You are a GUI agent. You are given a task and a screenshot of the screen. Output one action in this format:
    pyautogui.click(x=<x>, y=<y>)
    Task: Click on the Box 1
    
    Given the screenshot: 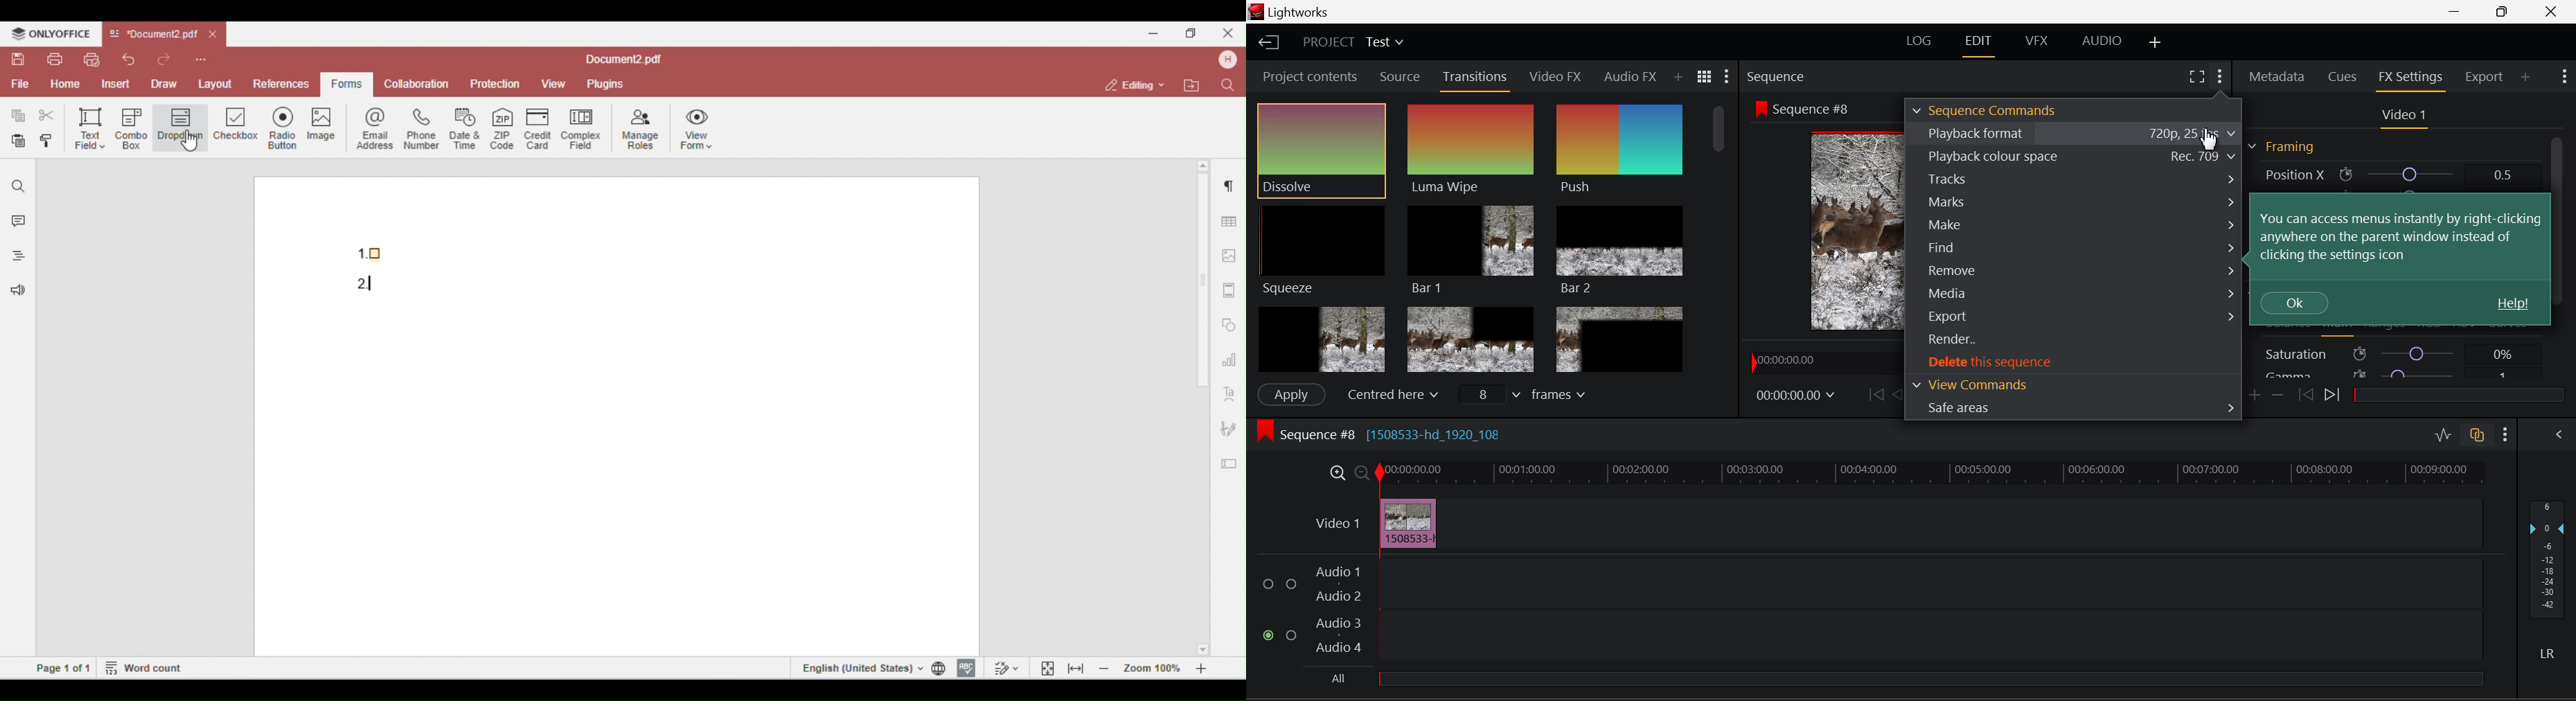 What is the action you would take?
    pyautogui.click(x=1320, y=338)
    